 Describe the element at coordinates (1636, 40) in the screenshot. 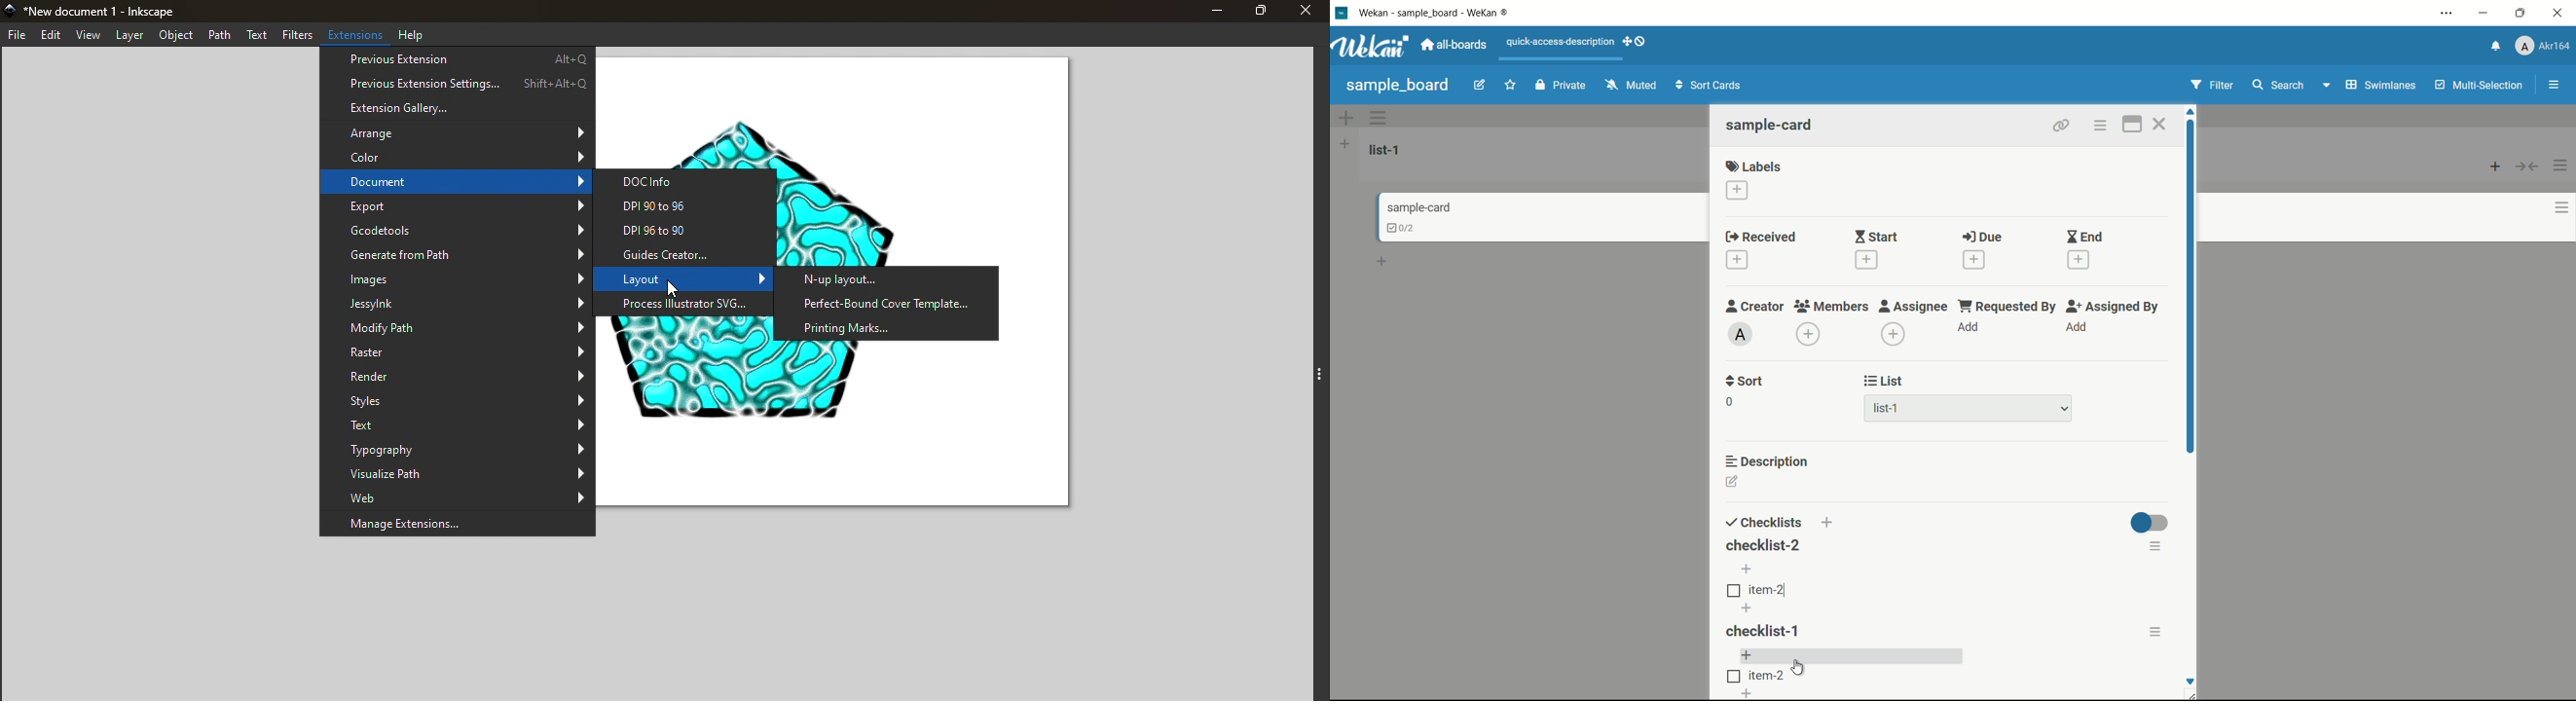

I see `show-desktop-drag-handles` at that location.